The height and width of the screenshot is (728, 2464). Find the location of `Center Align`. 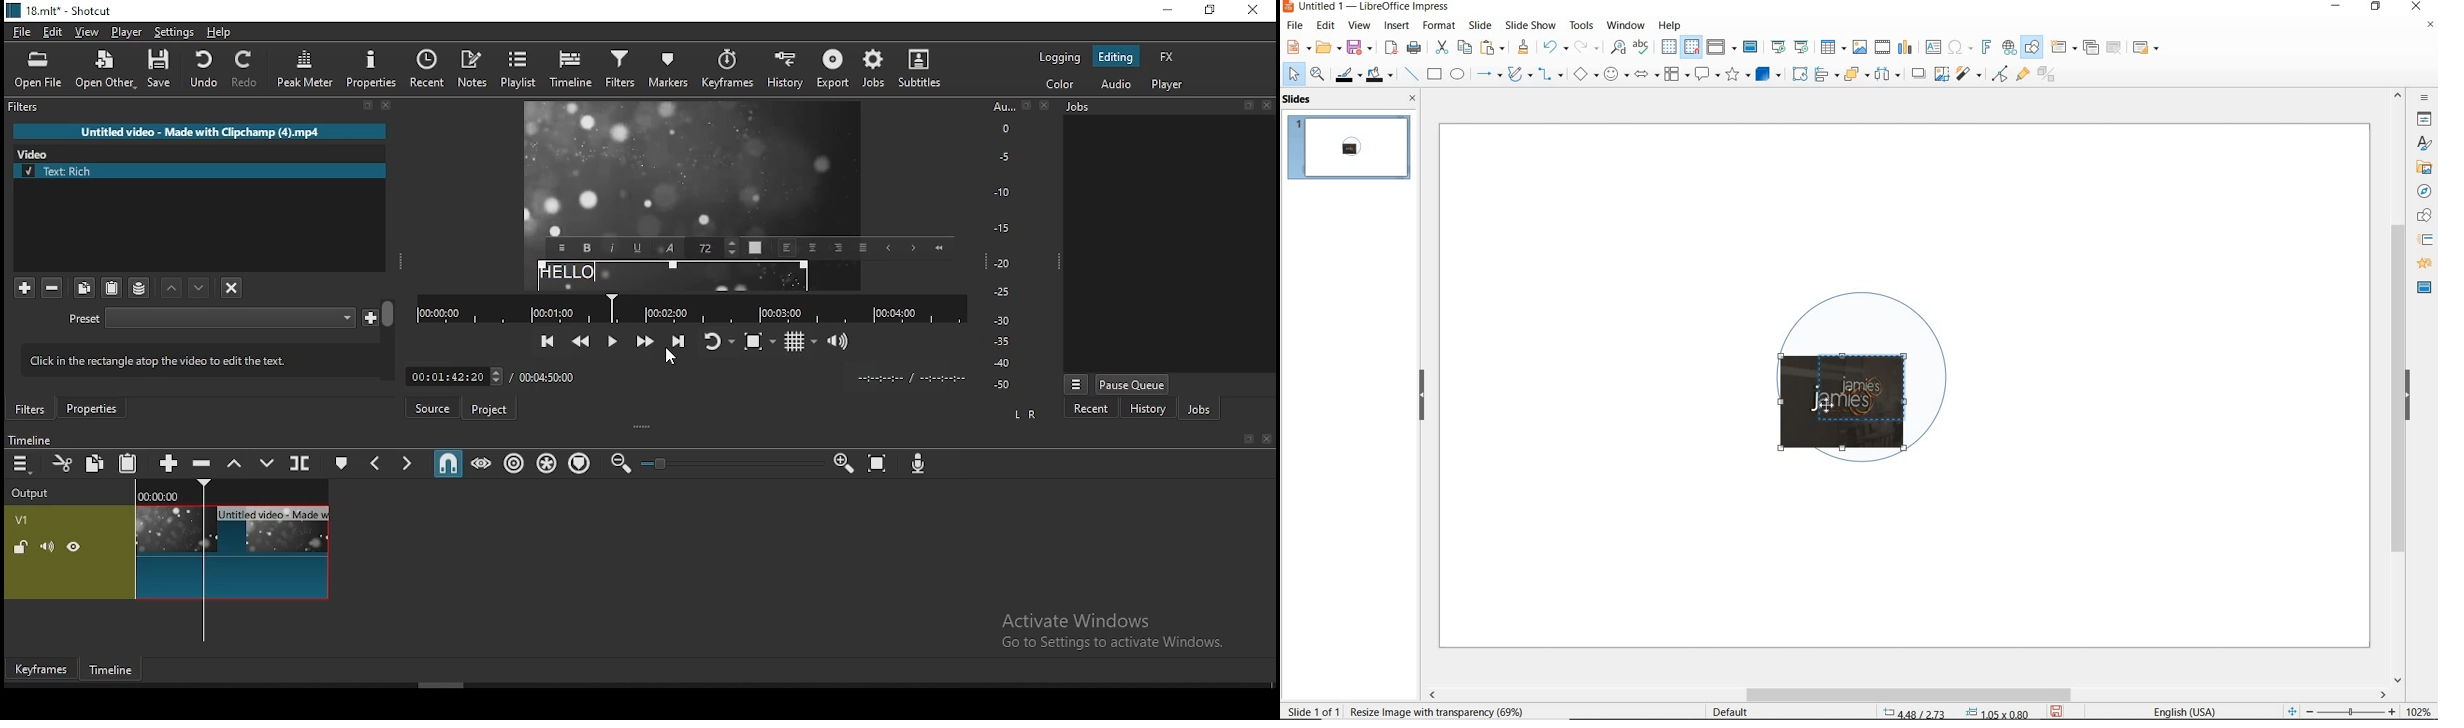

Center Align is located at coordinates (813, 248).